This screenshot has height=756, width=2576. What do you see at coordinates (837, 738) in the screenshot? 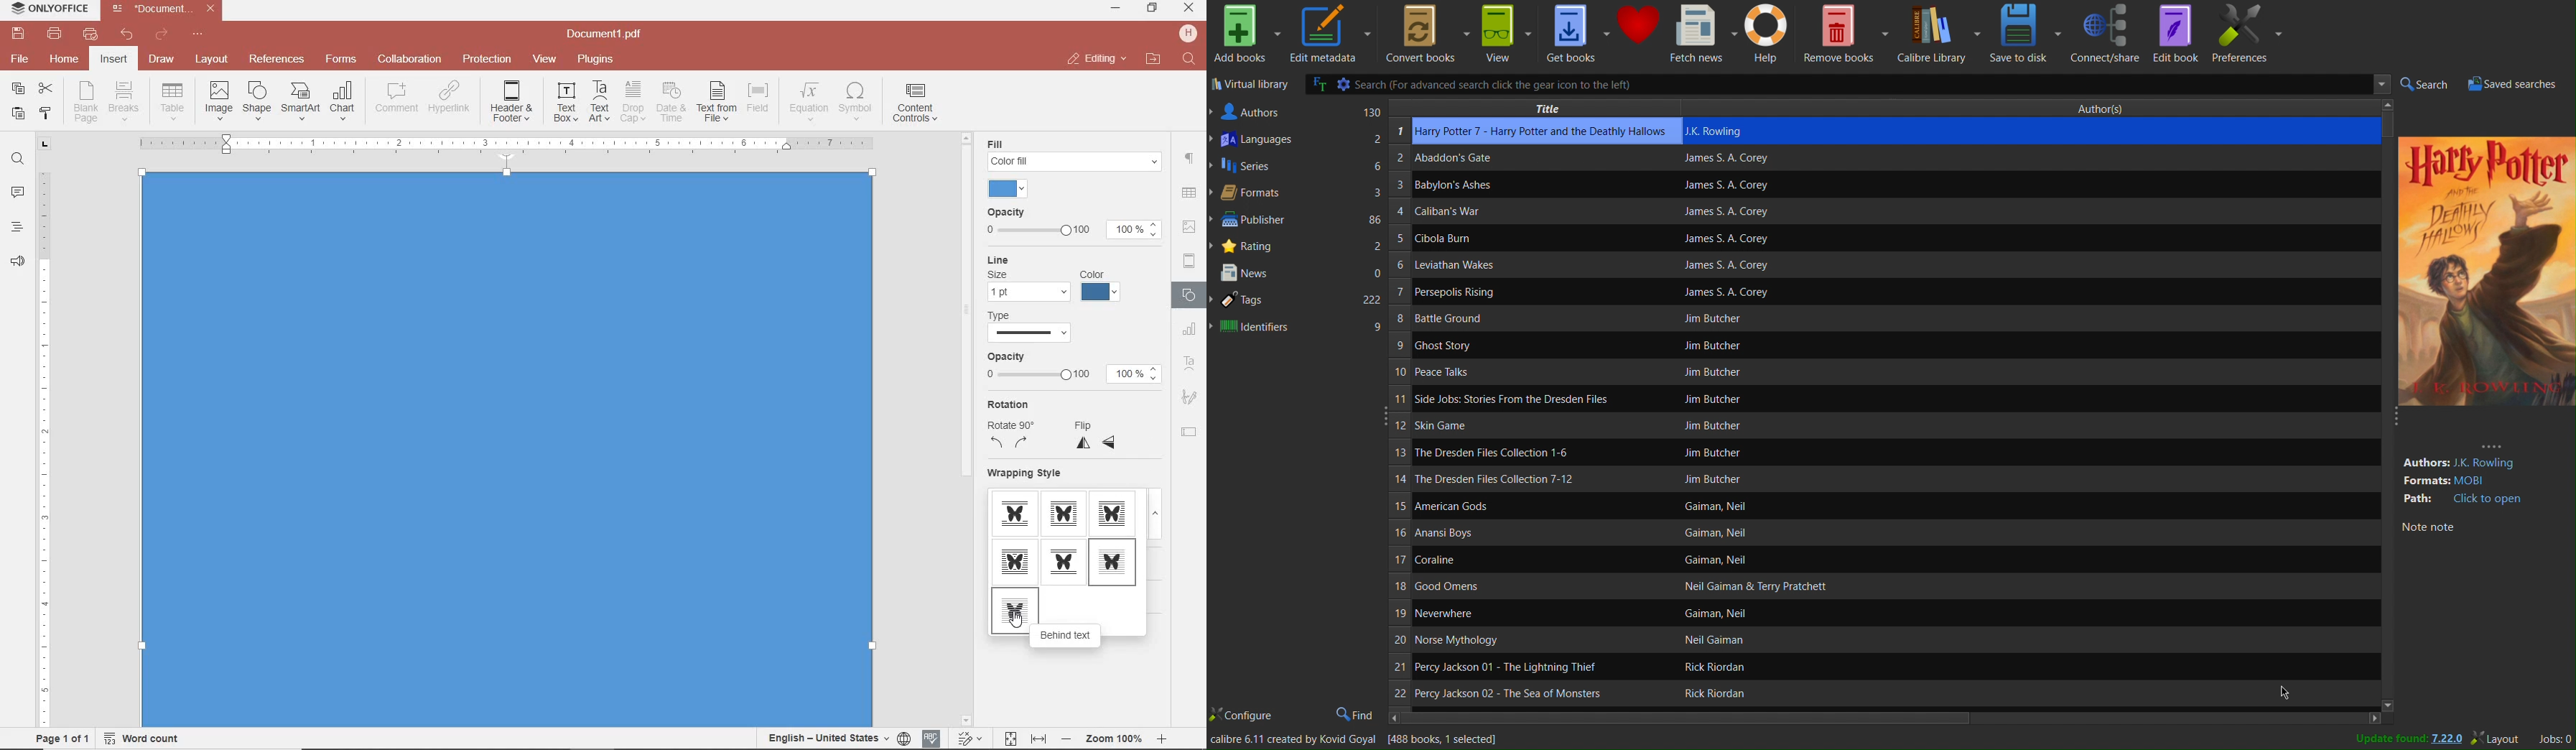
I see `set document language` at bounding box center [837, 738].